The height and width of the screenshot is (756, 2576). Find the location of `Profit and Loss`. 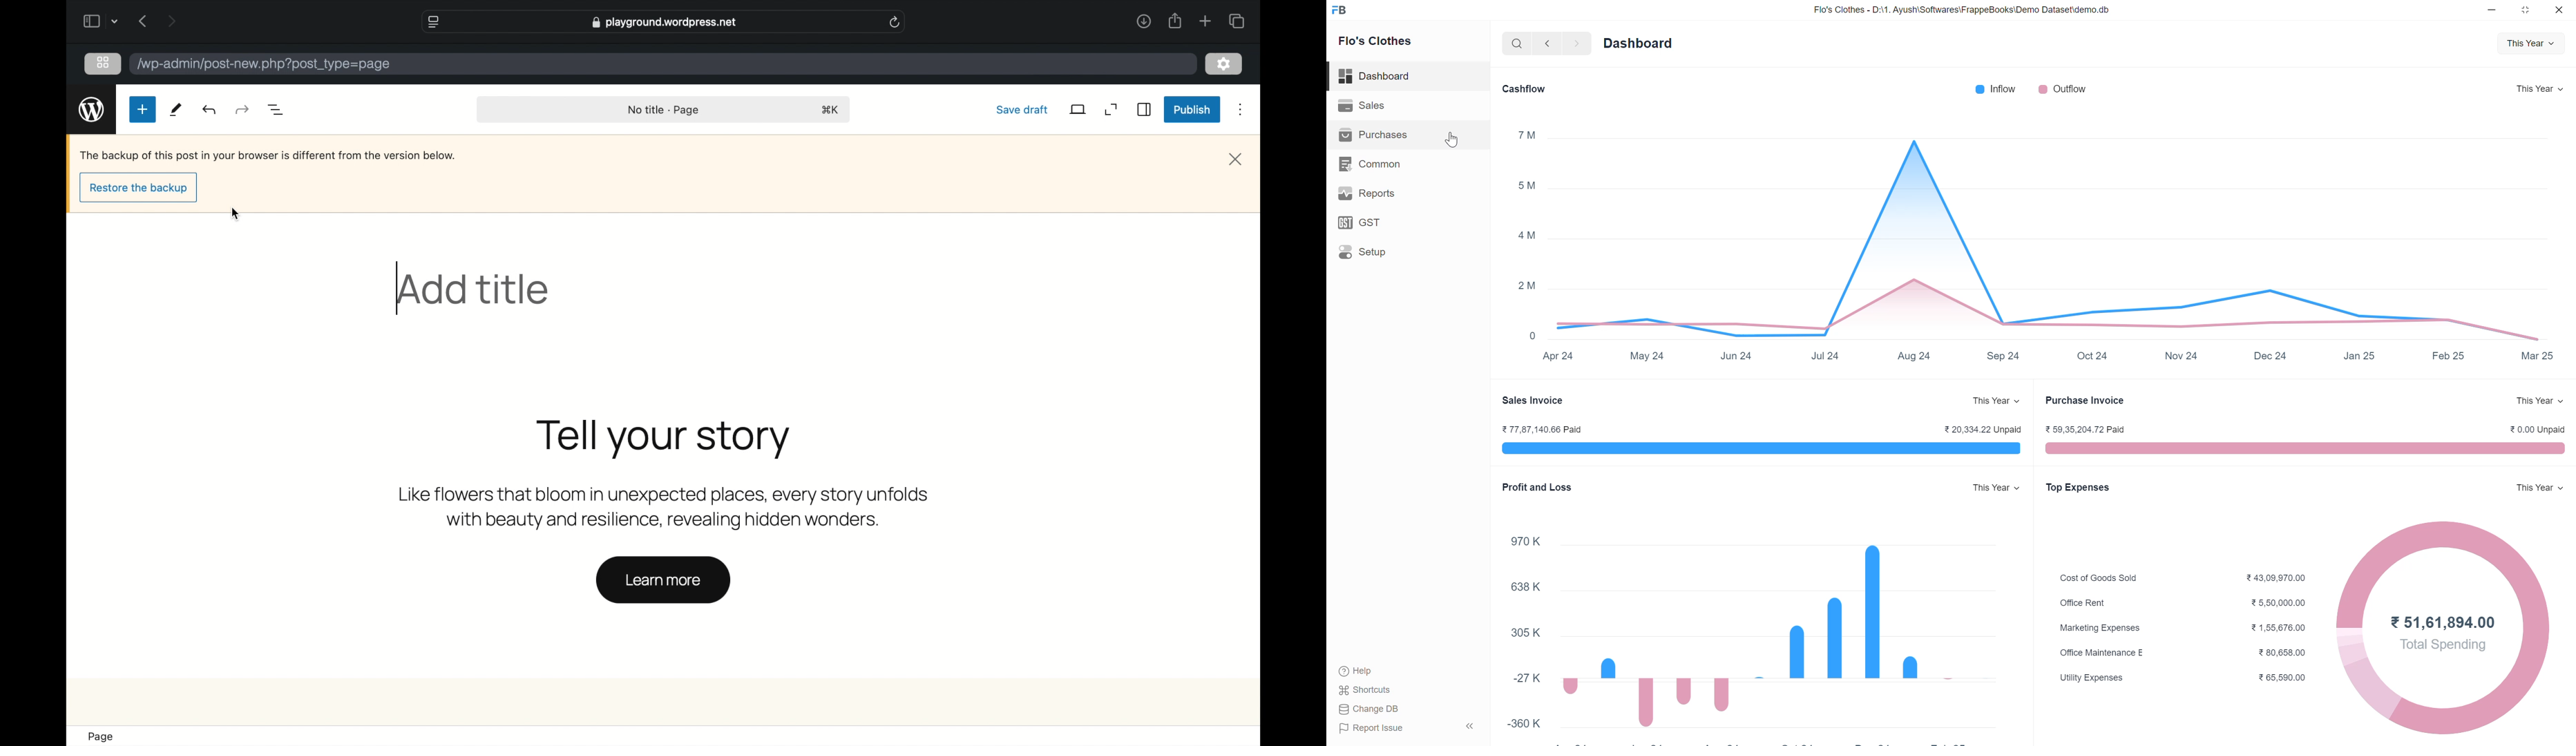

Profit and Loss is located at coordinates (1539, 486).